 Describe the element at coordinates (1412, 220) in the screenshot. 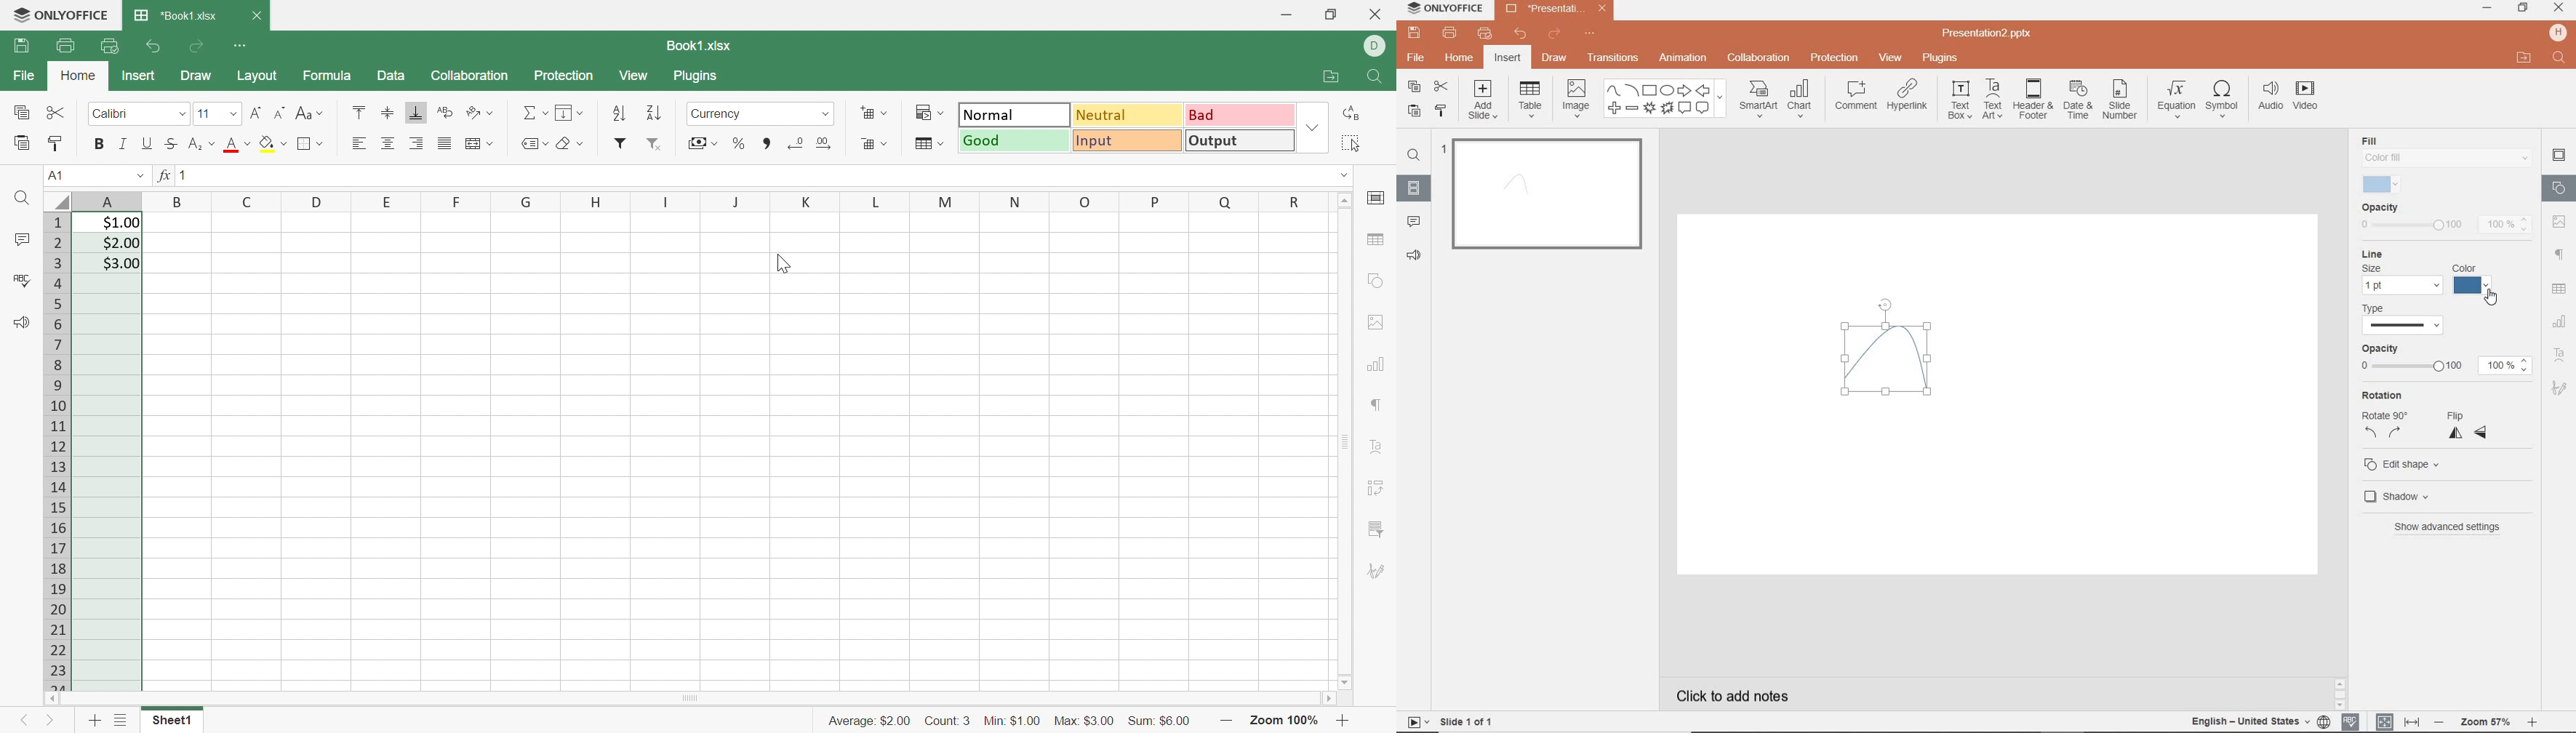

I see `COMMENTS` at that location.